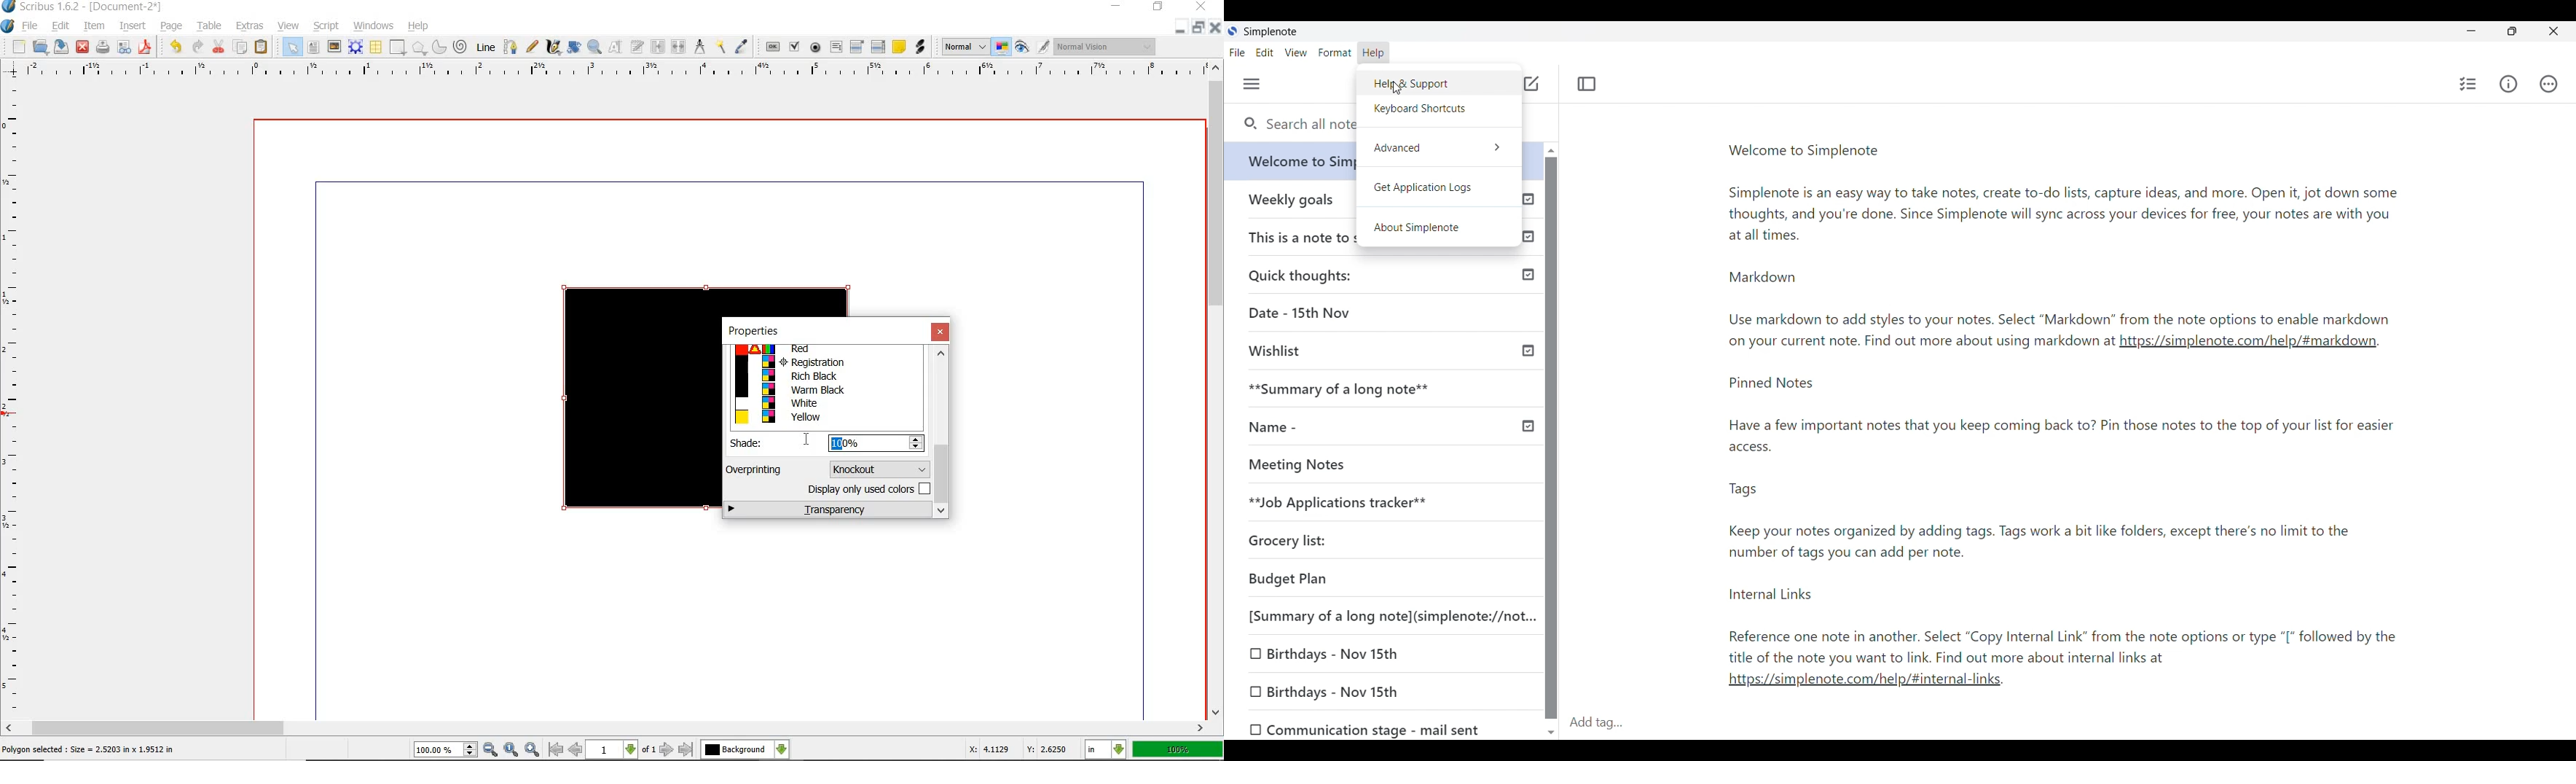  I want to click on CLOSE, so click(1202, 8).